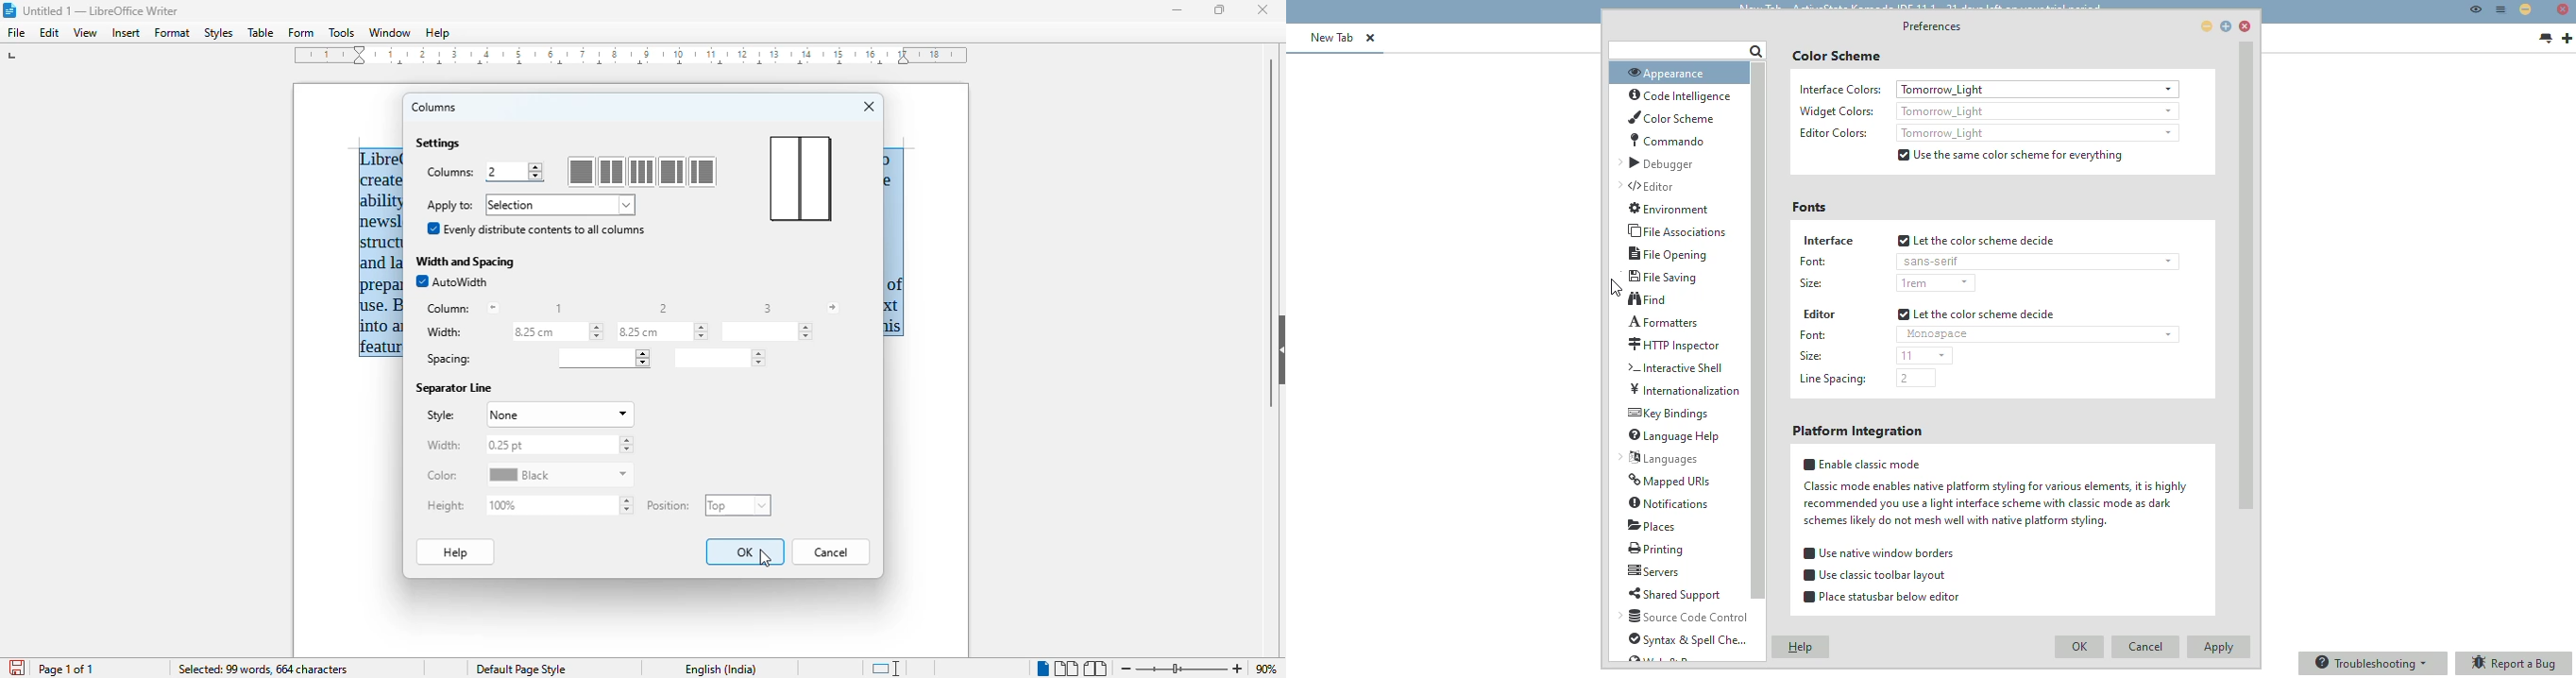 This screenshot has height=700, width=2576. Describe the element at coordinates (612, 172) in the screenshot. I see `2 columns with equal size` at that location.